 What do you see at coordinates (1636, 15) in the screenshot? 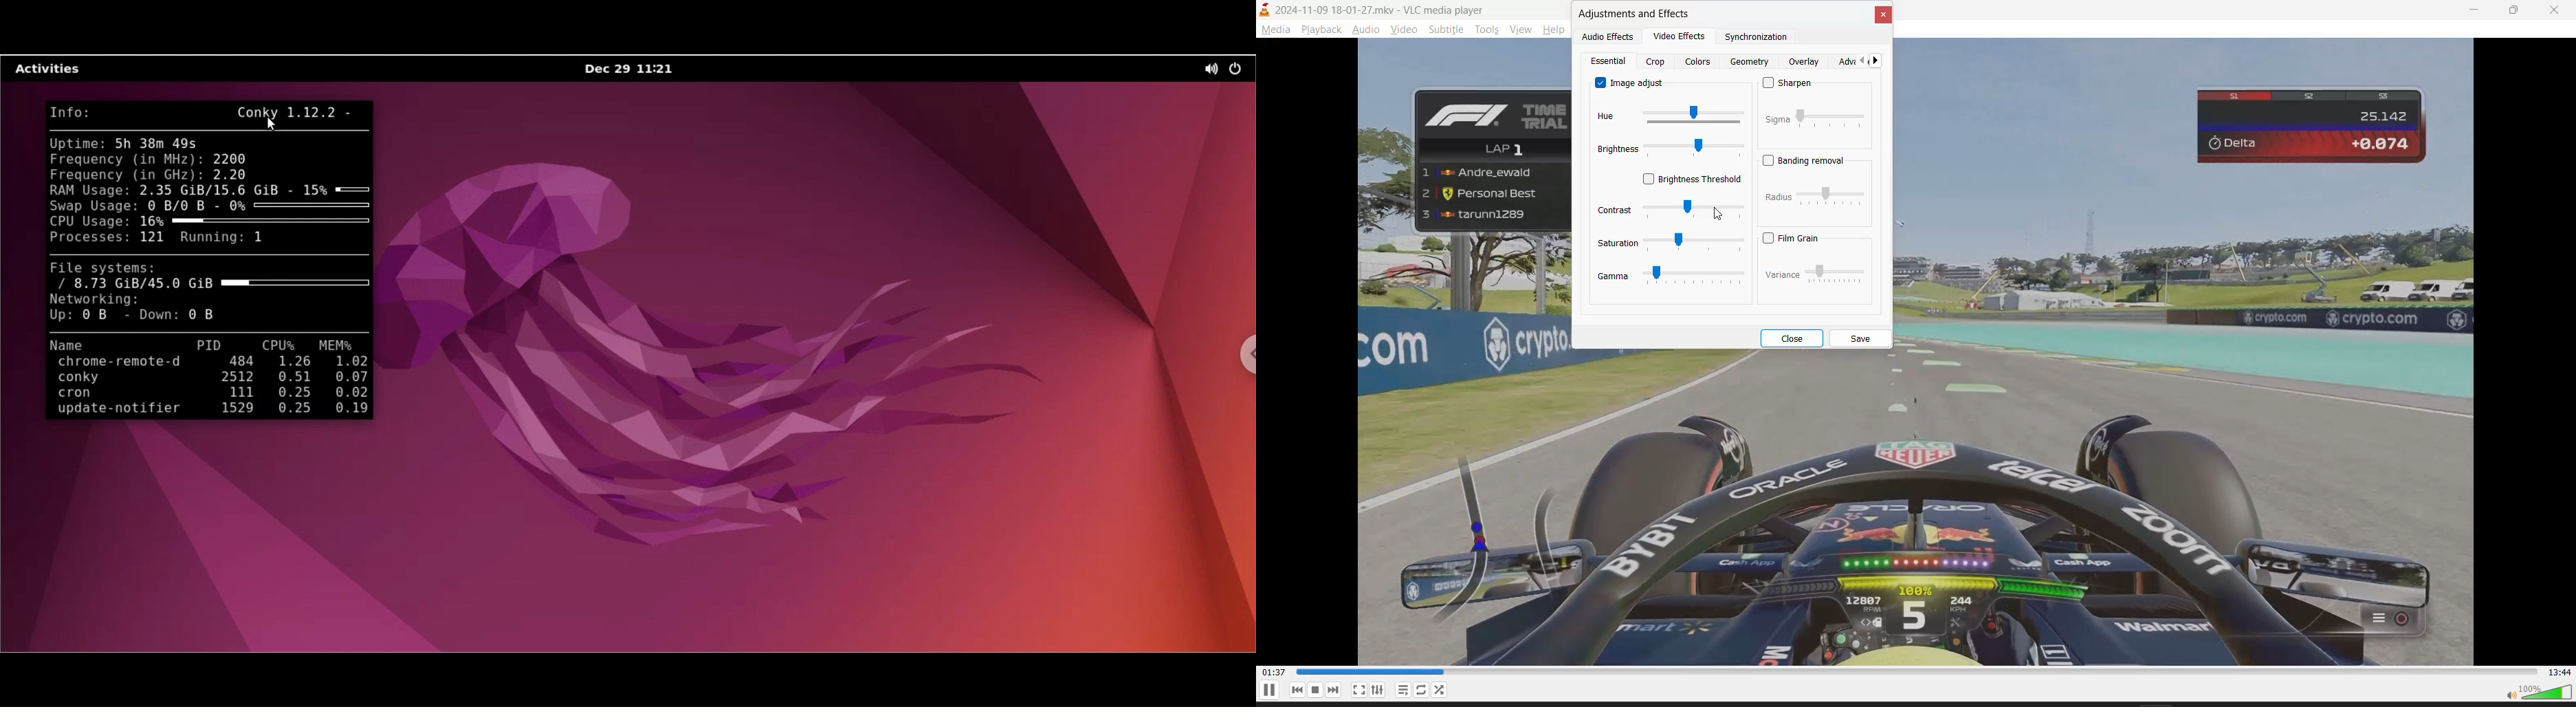
I see `adjustments and effects` at bounding box center [1636, 15].